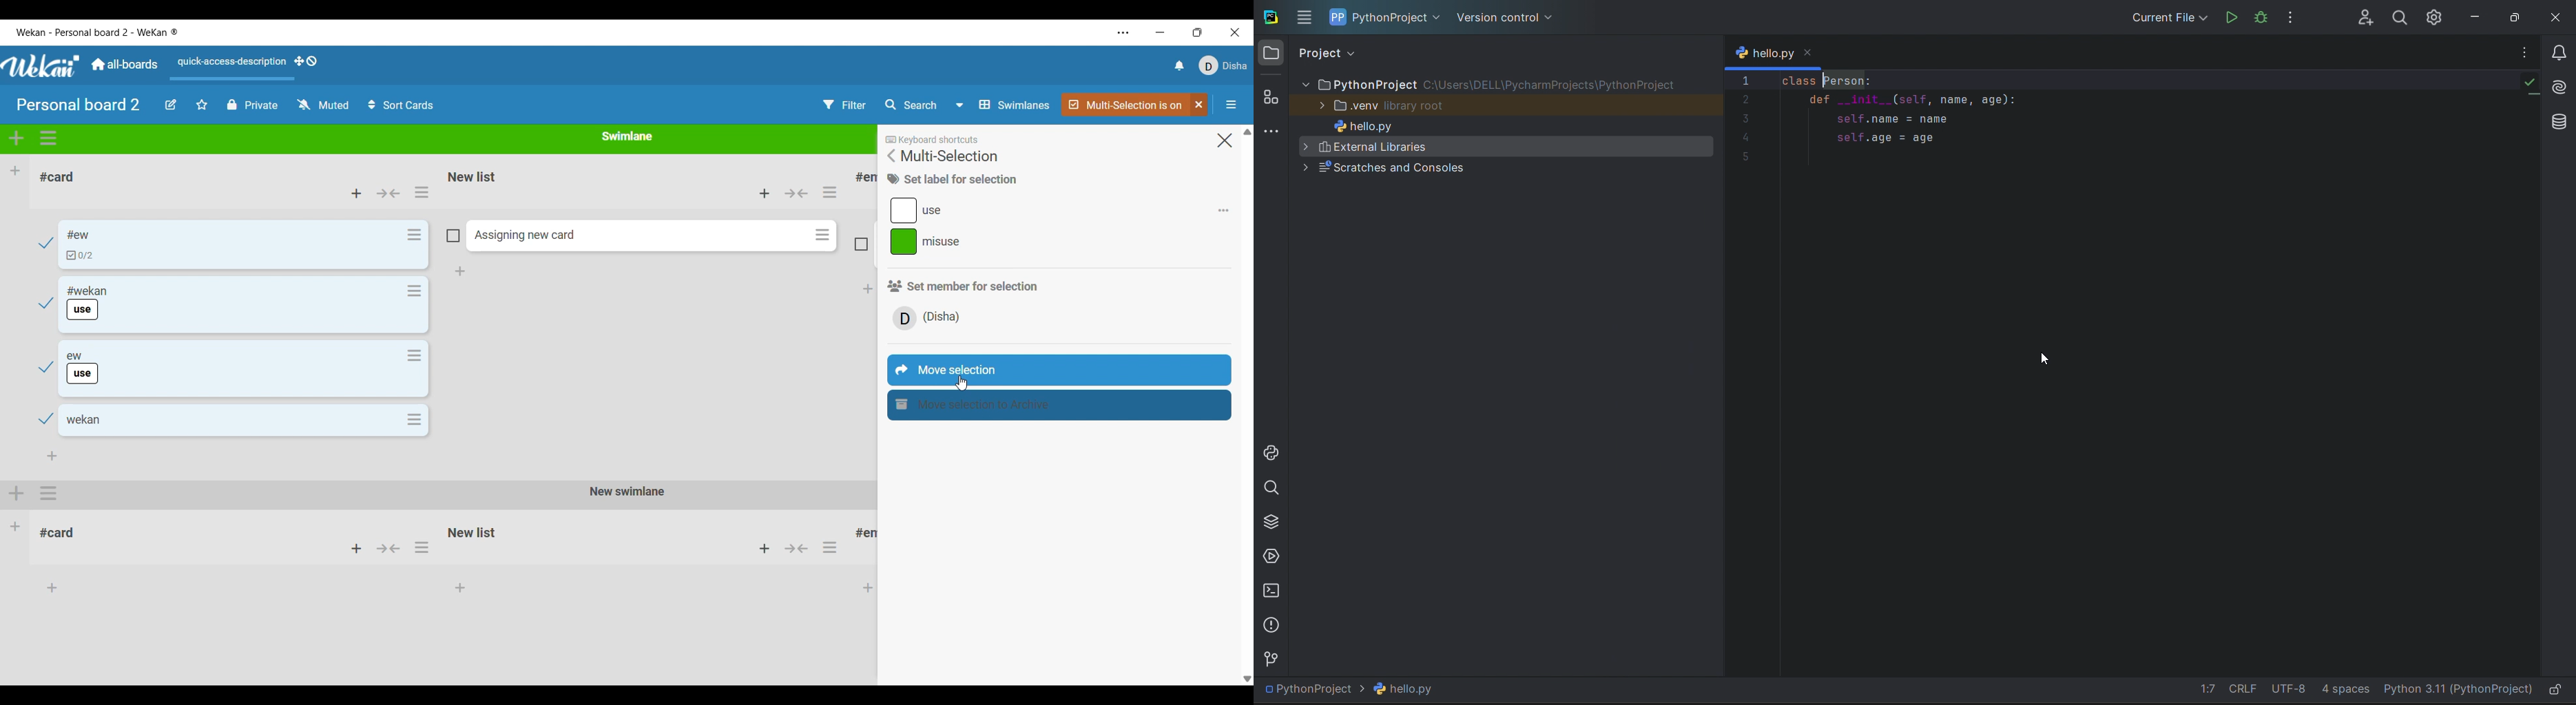 The image size is (2576, 728). What do you see at coordinates (436, 540) in the screenshot?
I see `Other Swimlane with its respective lists` at bounding box center [436, 540].